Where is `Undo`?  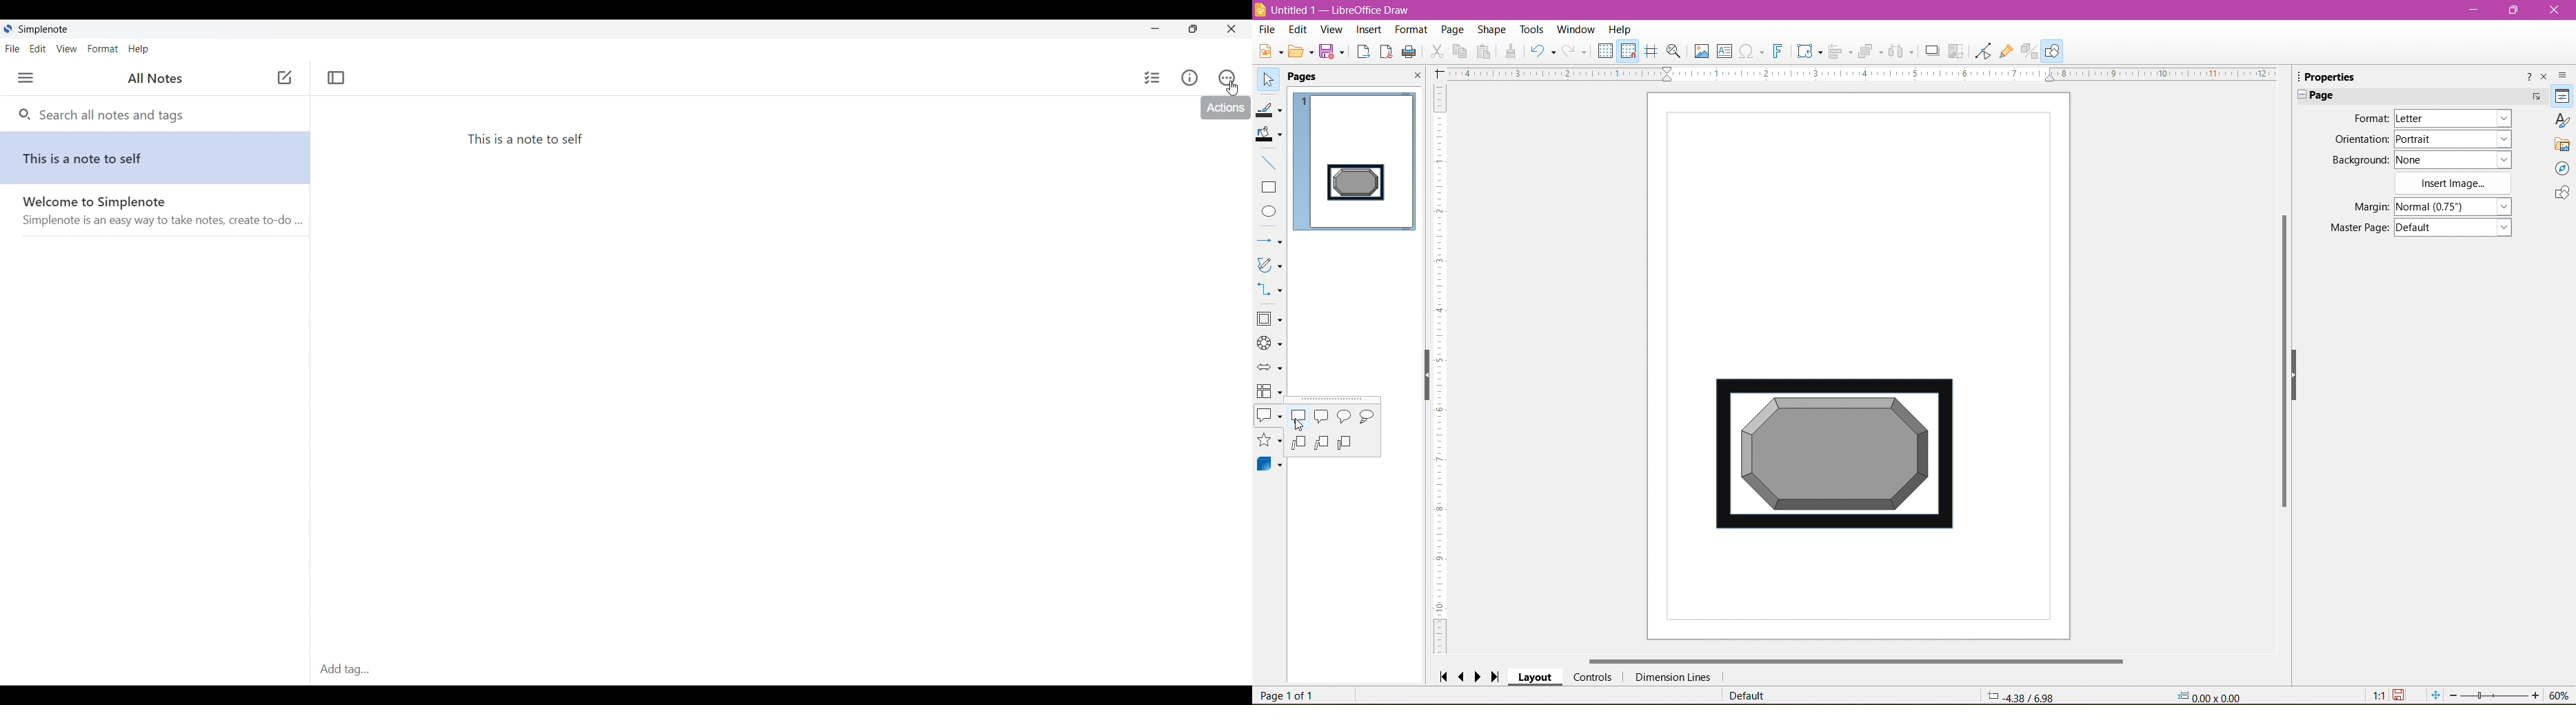
Undo is located at coordinates (1542, 50).